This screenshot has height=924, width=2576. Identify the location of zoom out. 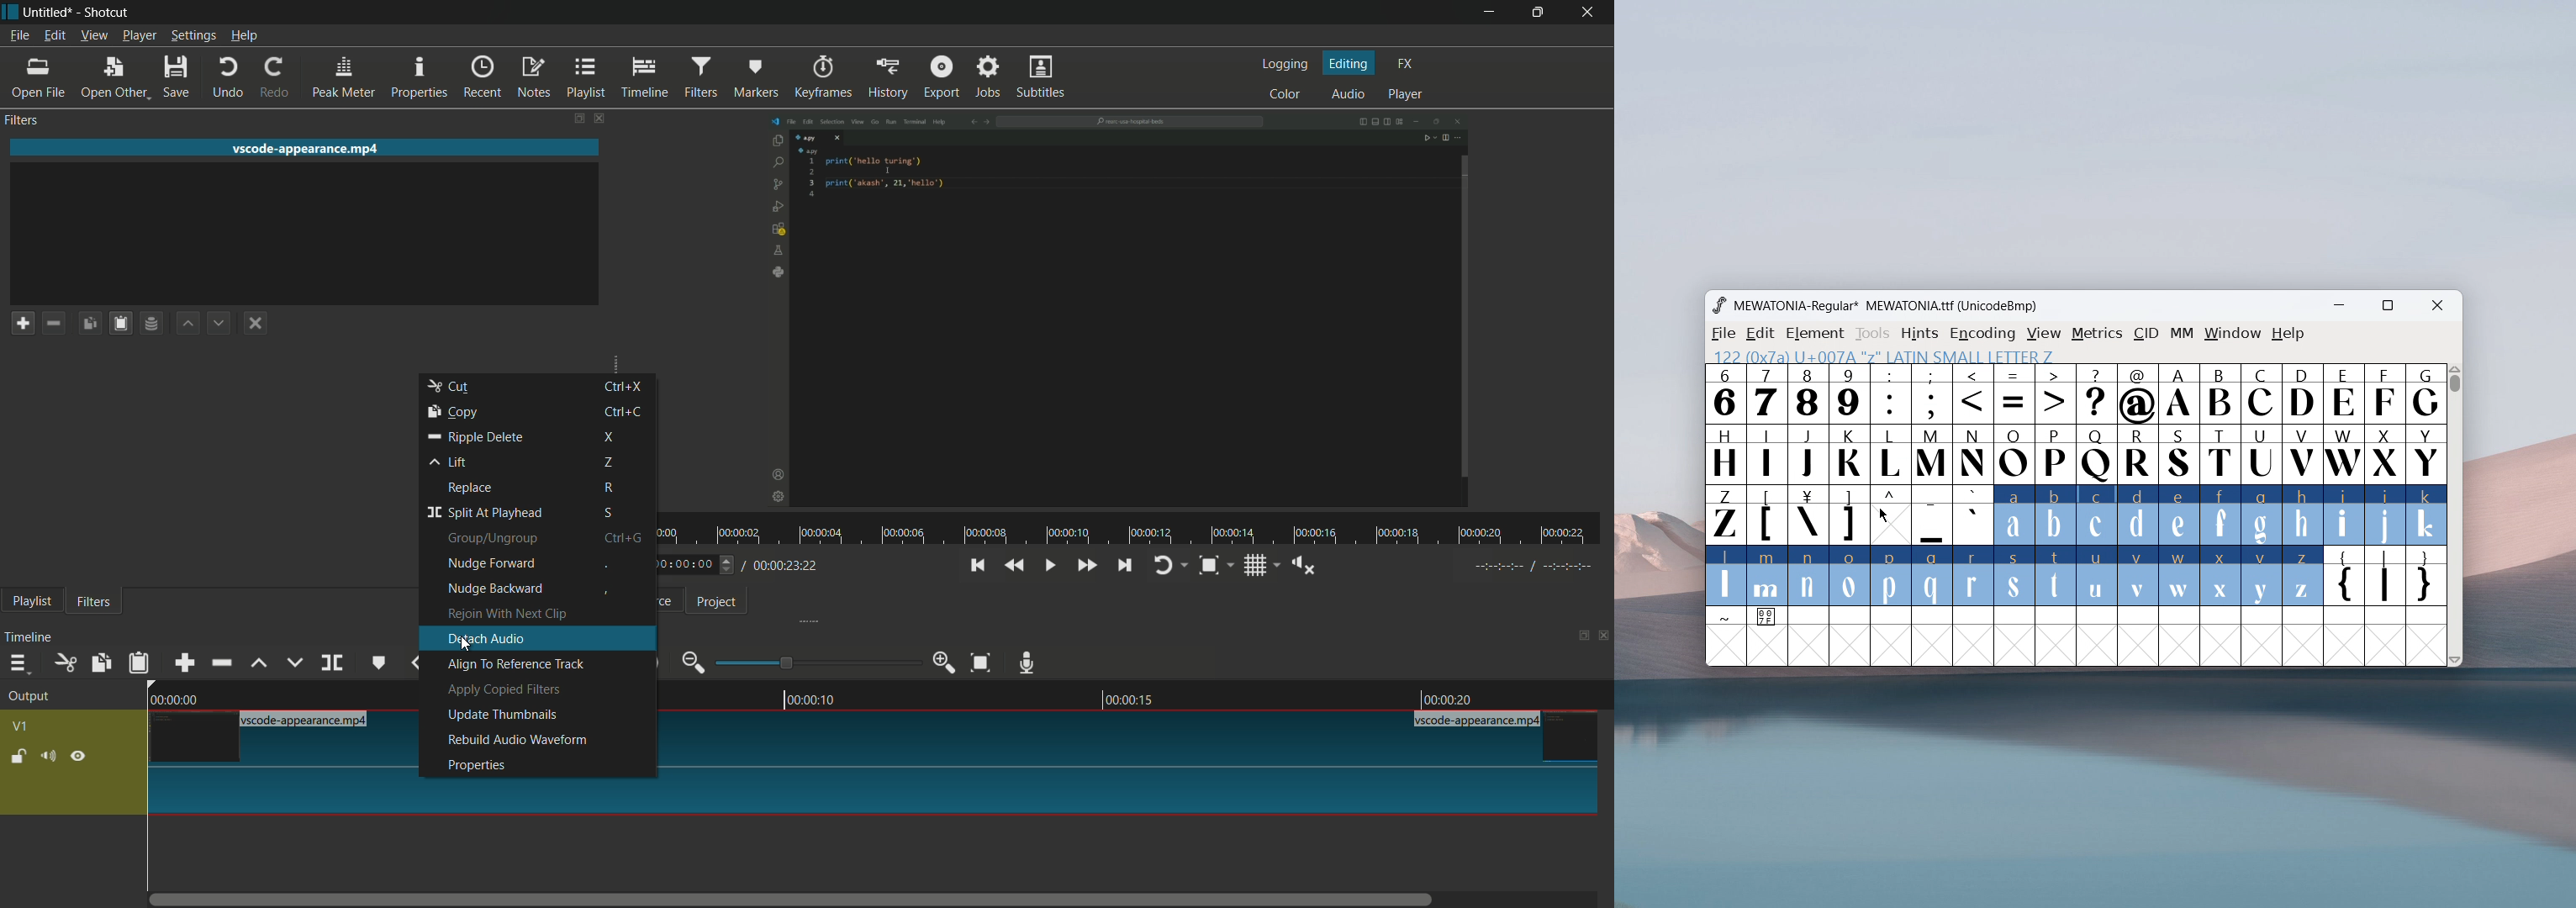
(693, 662).